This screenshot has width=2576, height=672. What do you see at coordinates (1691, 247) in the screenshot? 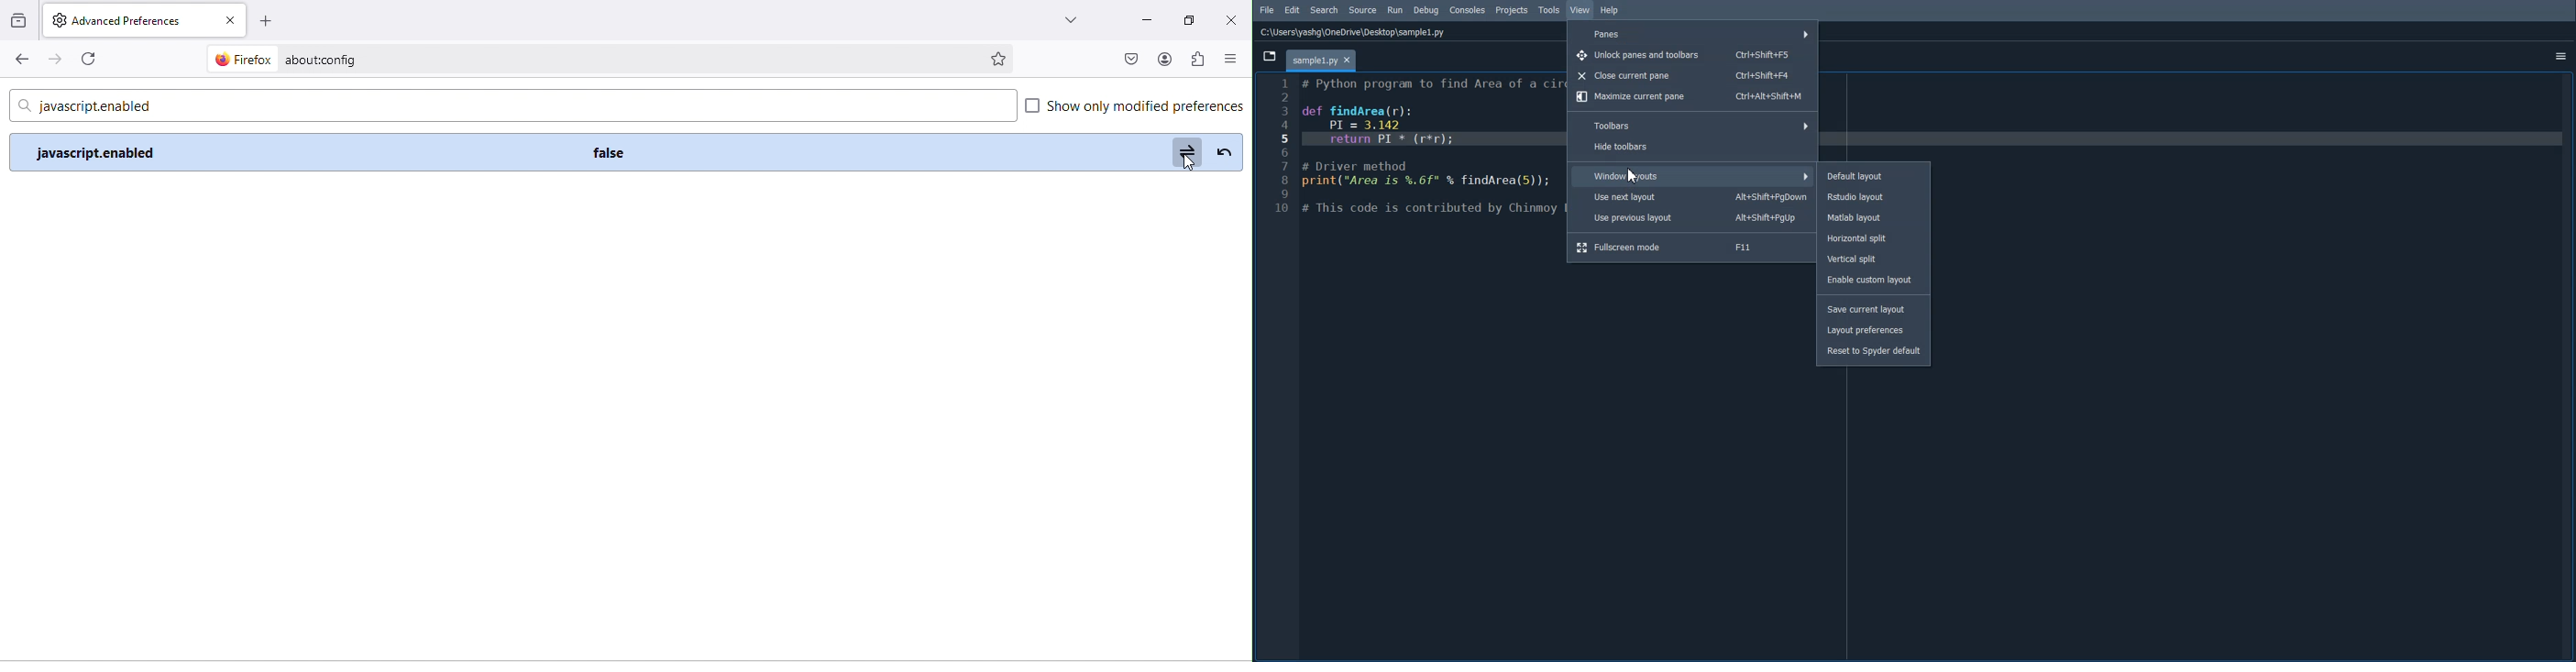
I see `Fullscreen mode` at bounding box center [1691, 247].